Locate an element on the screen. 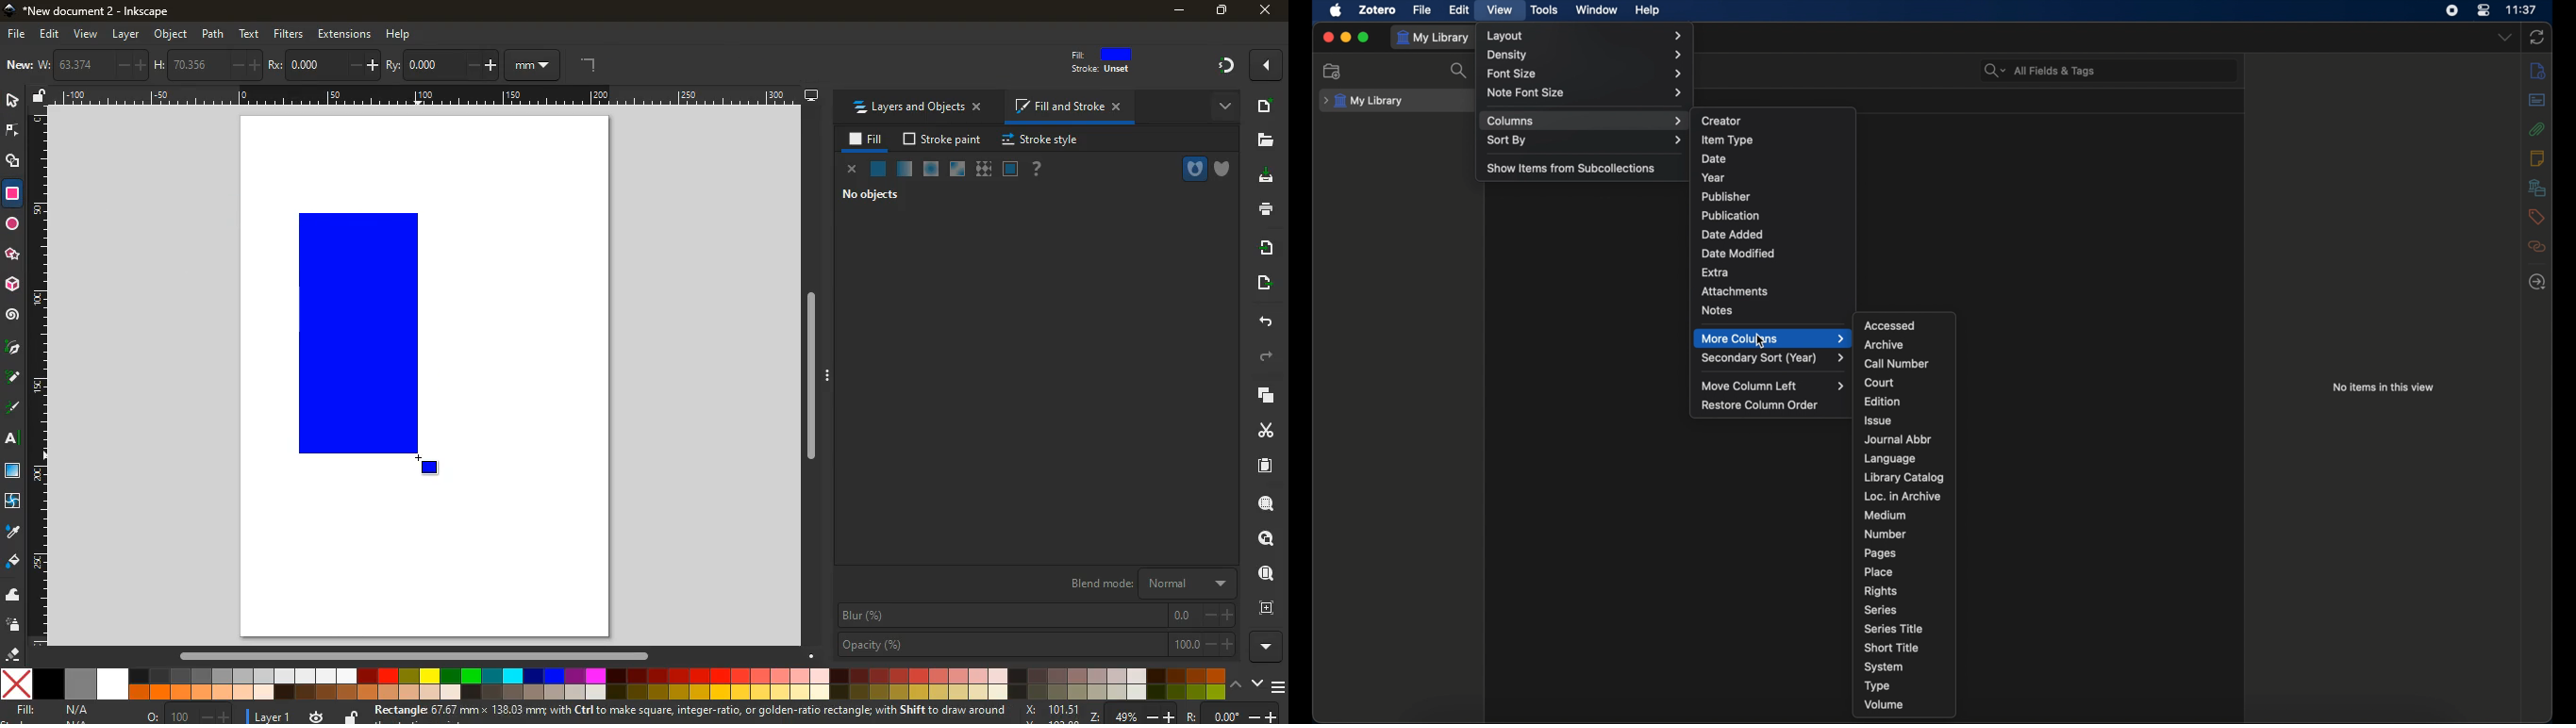 The image size is (2576, 728). edge is located at coordinates (13, 134).